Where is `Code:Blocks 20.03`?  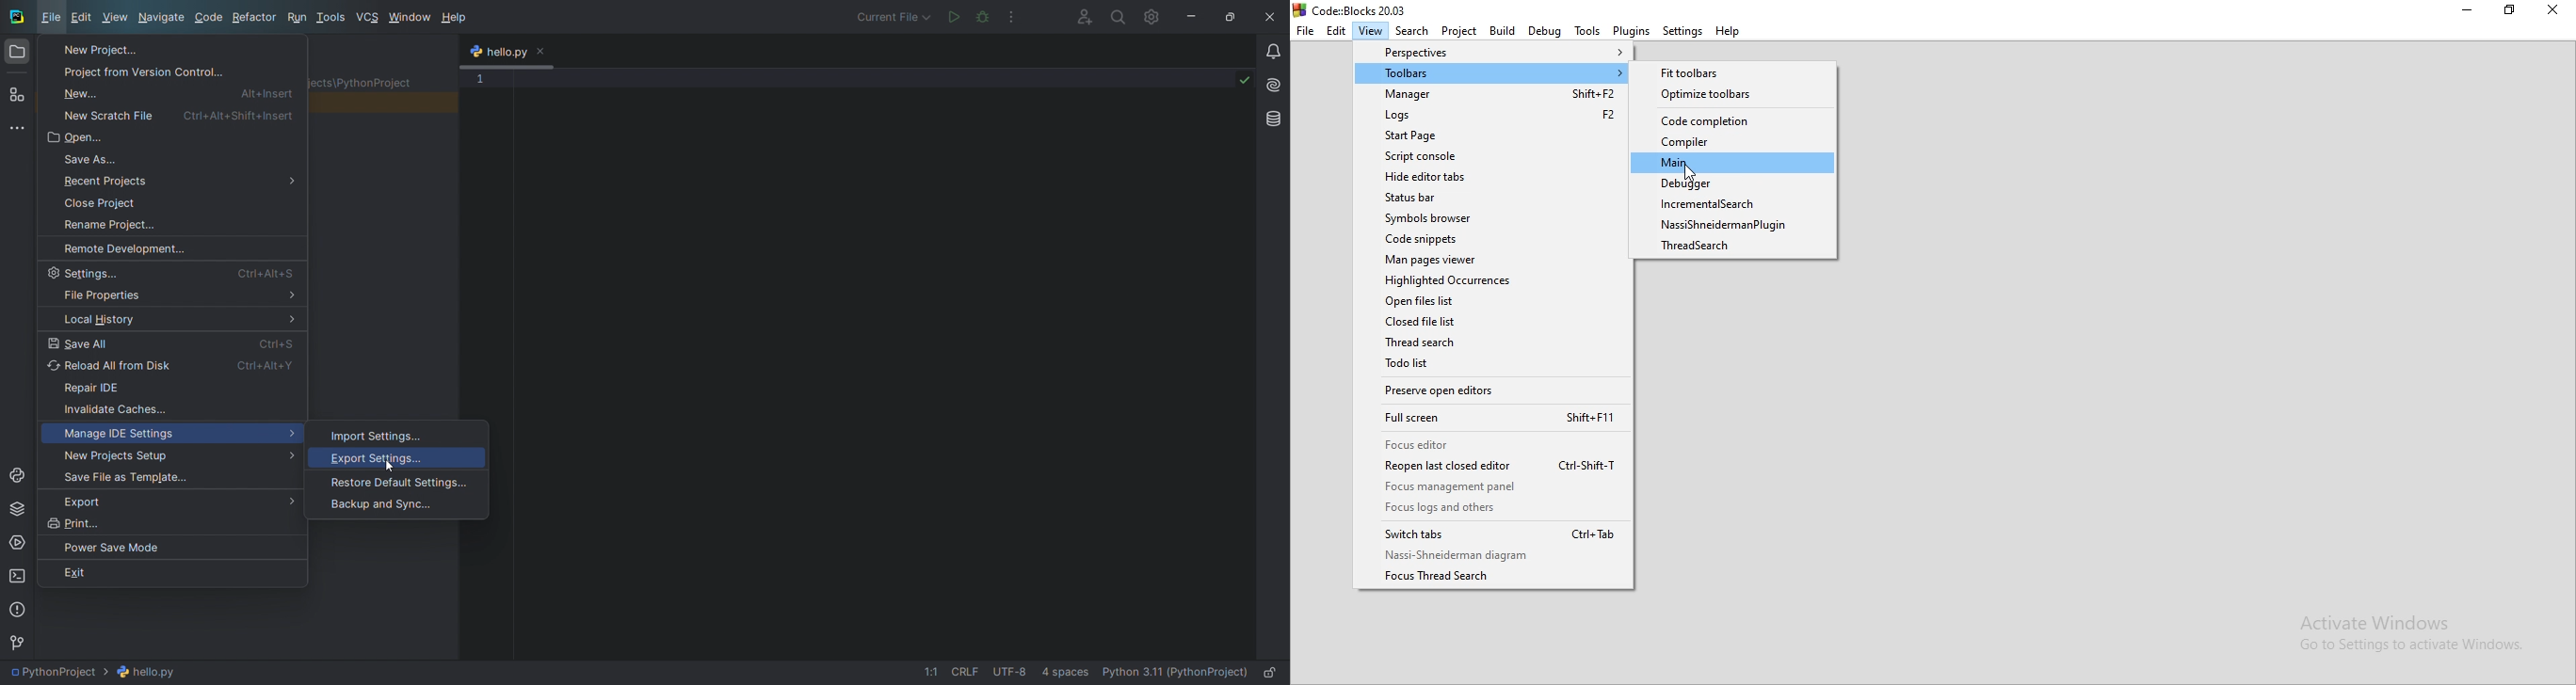 Code:Blocks 20.03 is located at coordinates (1360, 9).